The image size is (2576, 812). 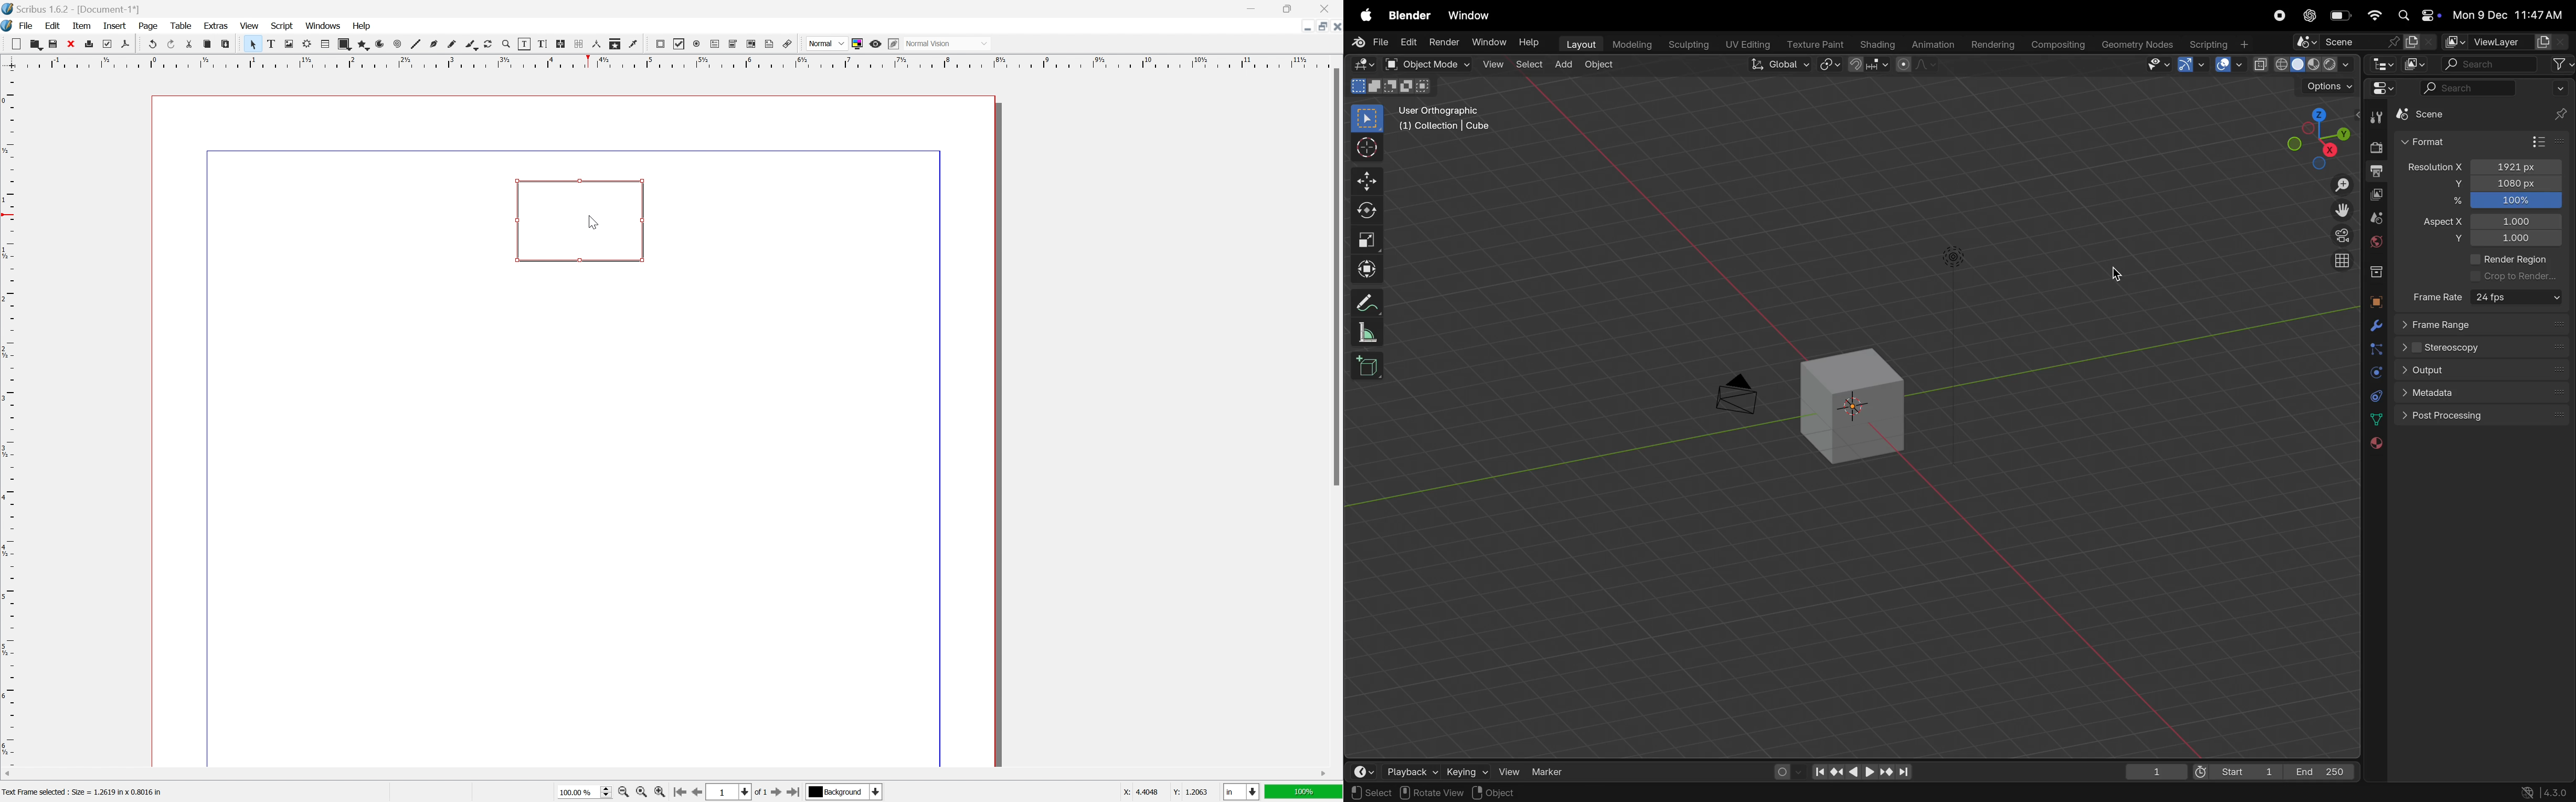 What do you see at coordinates (1597, 67) in the screenshot?
I see `object` at bounding box center [1597, 67].